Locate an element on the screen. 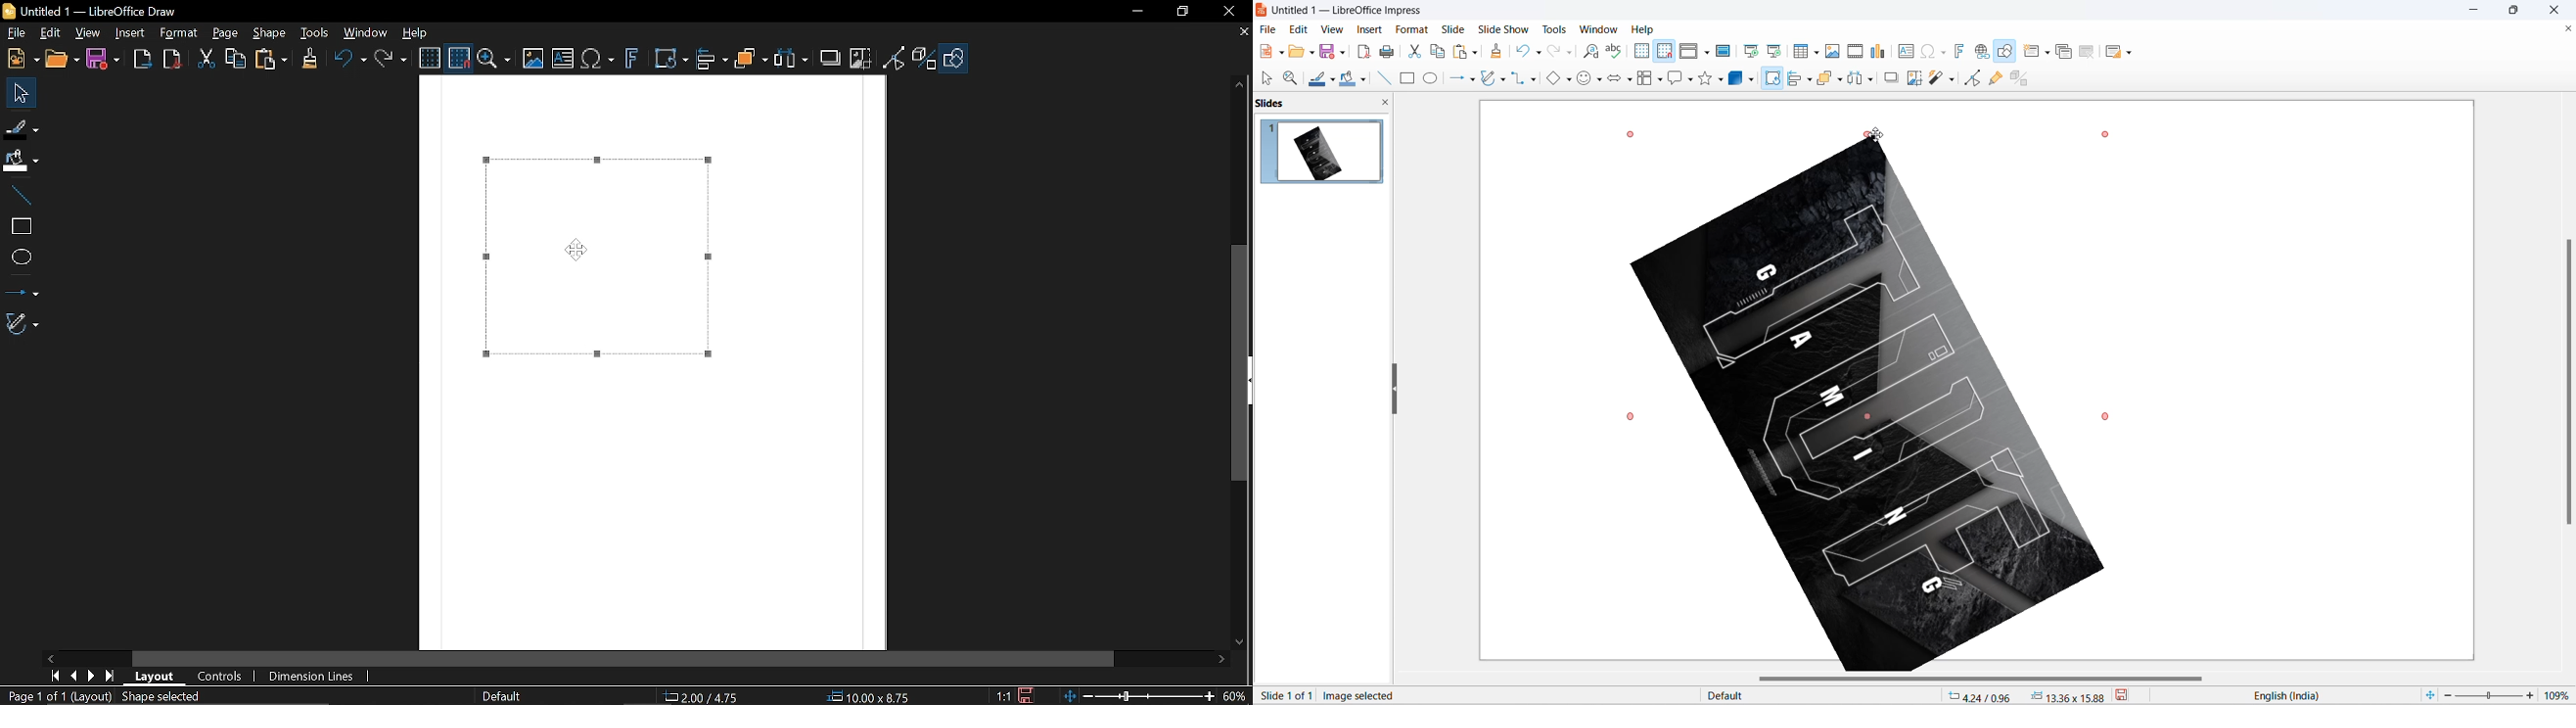 This screenshot has height=728, width=2576. Toggle point of view is located at coordinates (895, 59).